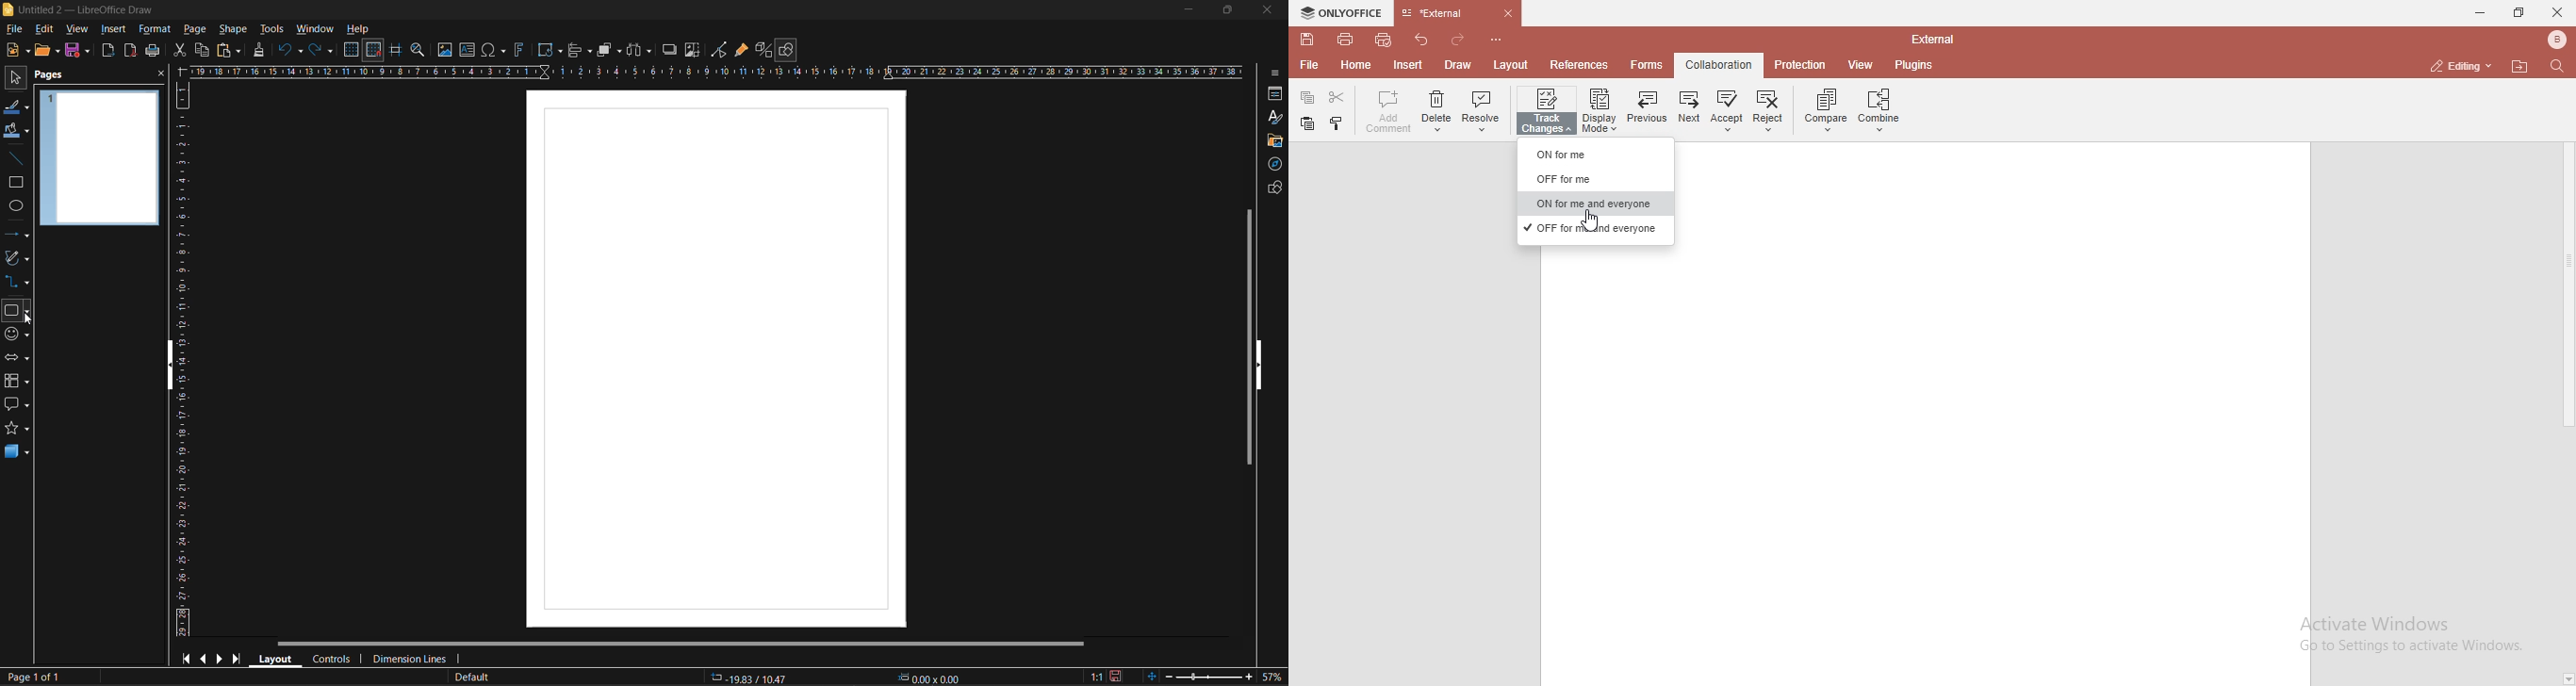  Describe the element at coordinates (1274, 143) in the screenshot. I see `gallery` at that location.